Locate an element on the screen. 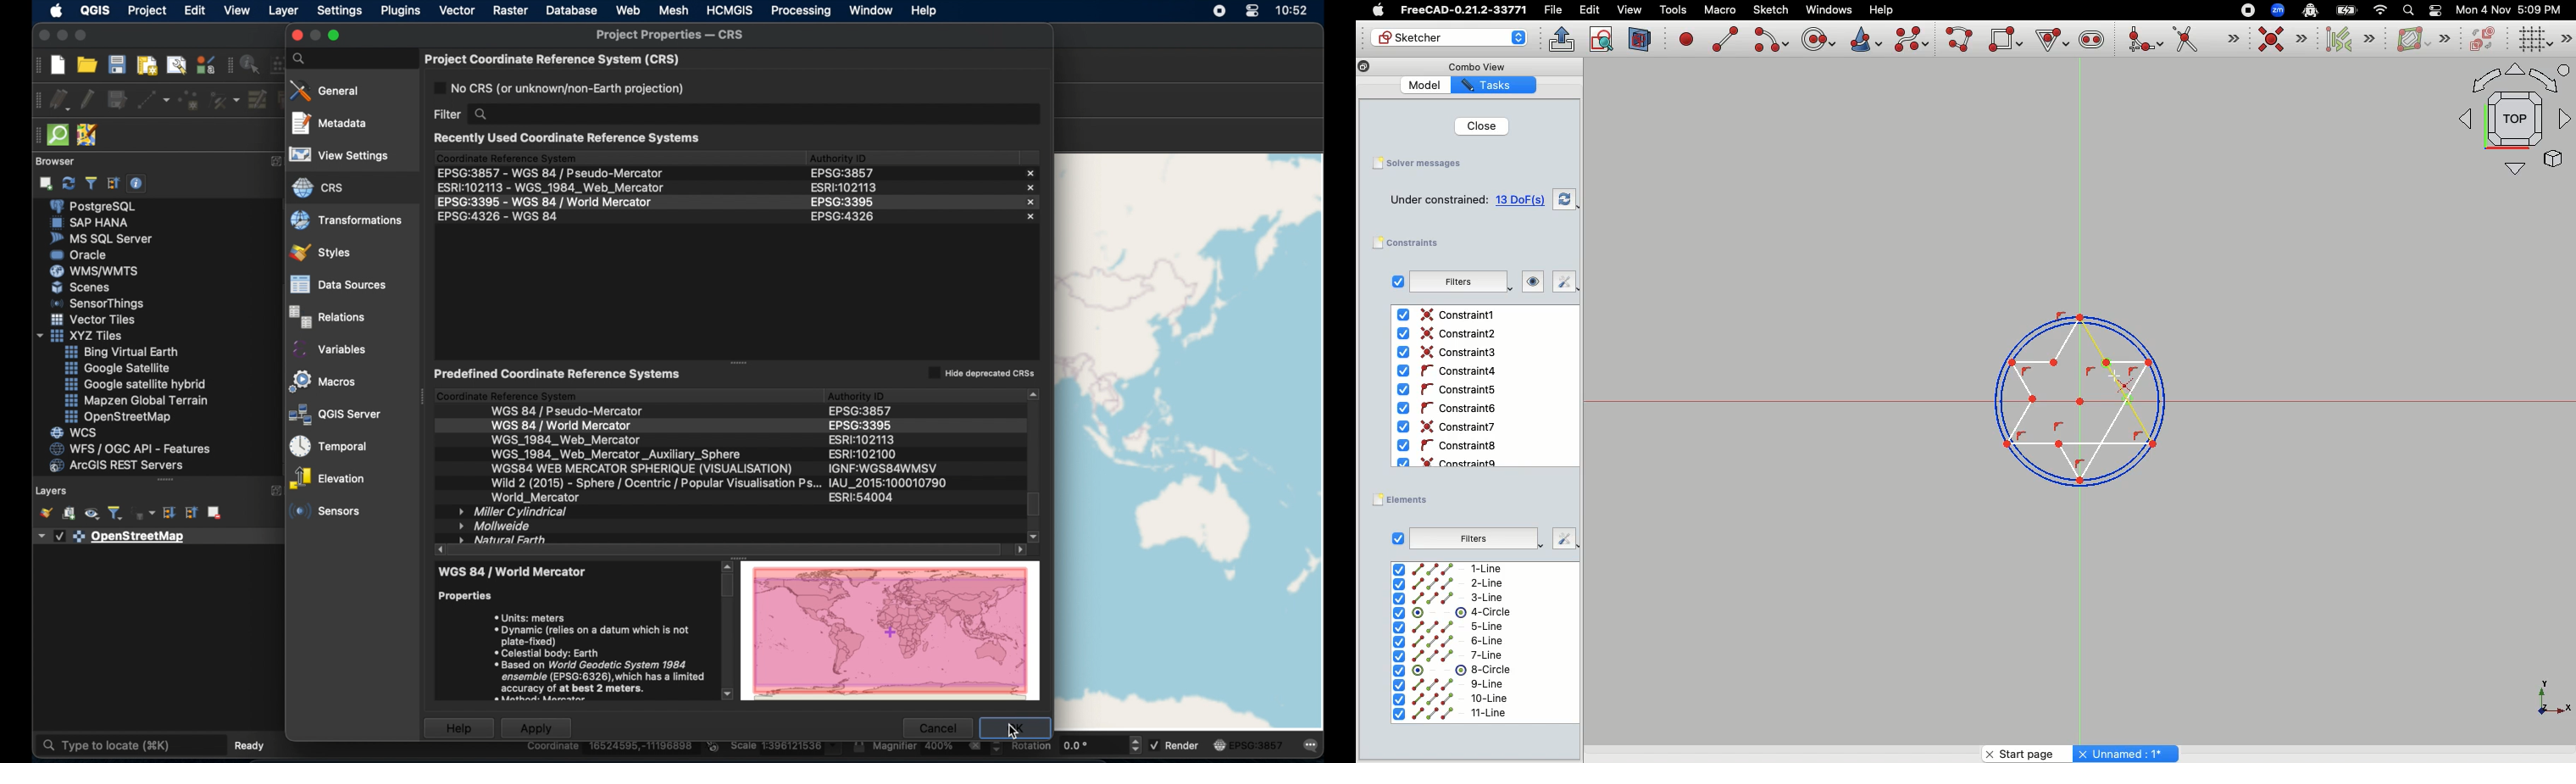  Apple Logo is located at coordinates (1376, 10).